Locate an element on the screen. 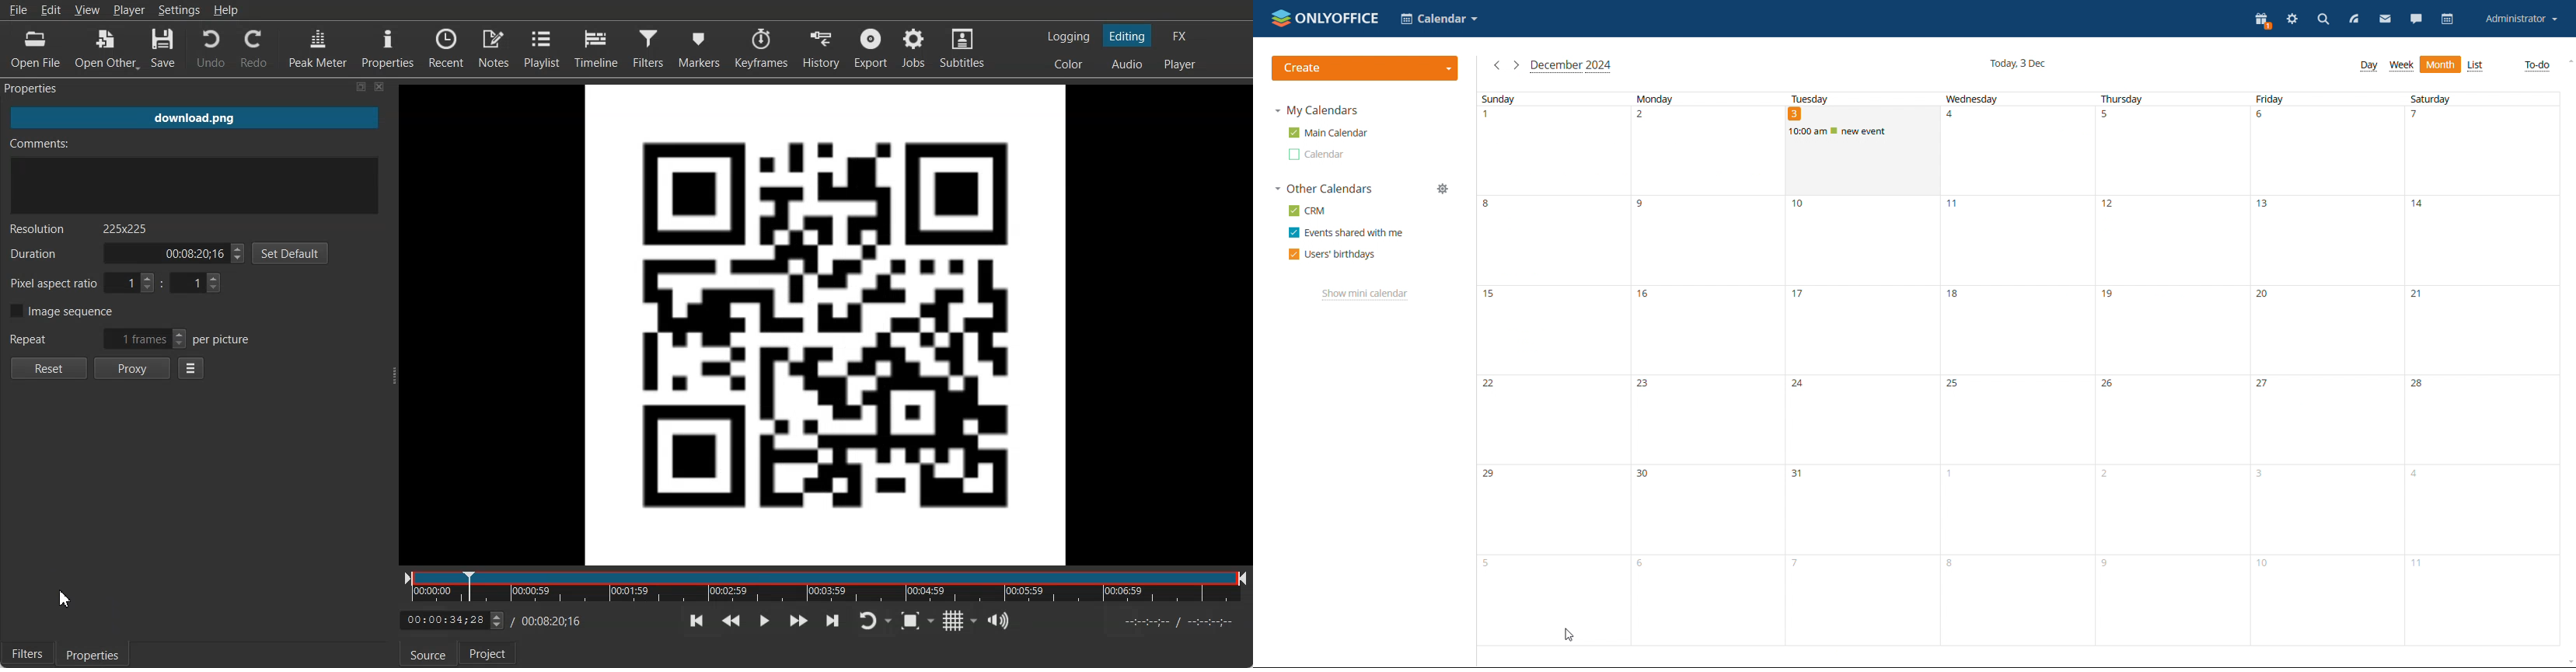  Projects is located at coordinates (488, 652).